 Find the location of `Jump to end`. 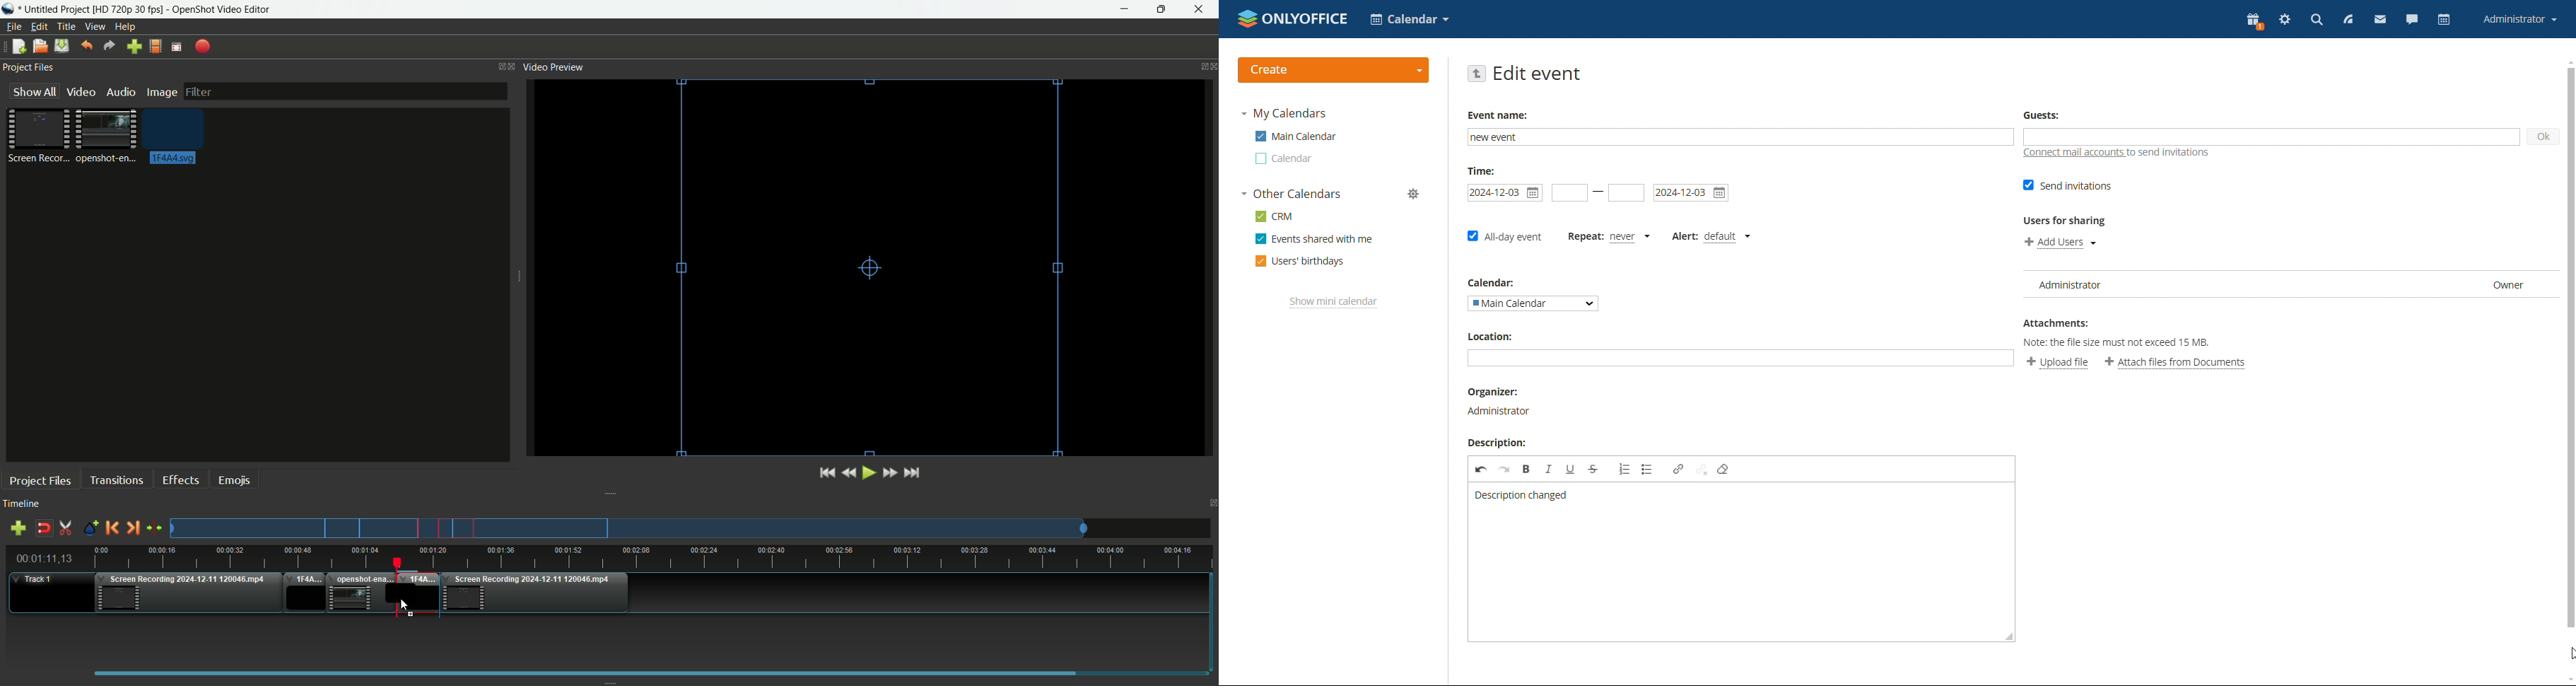

Jump to end is located at coordinates (913, 473).